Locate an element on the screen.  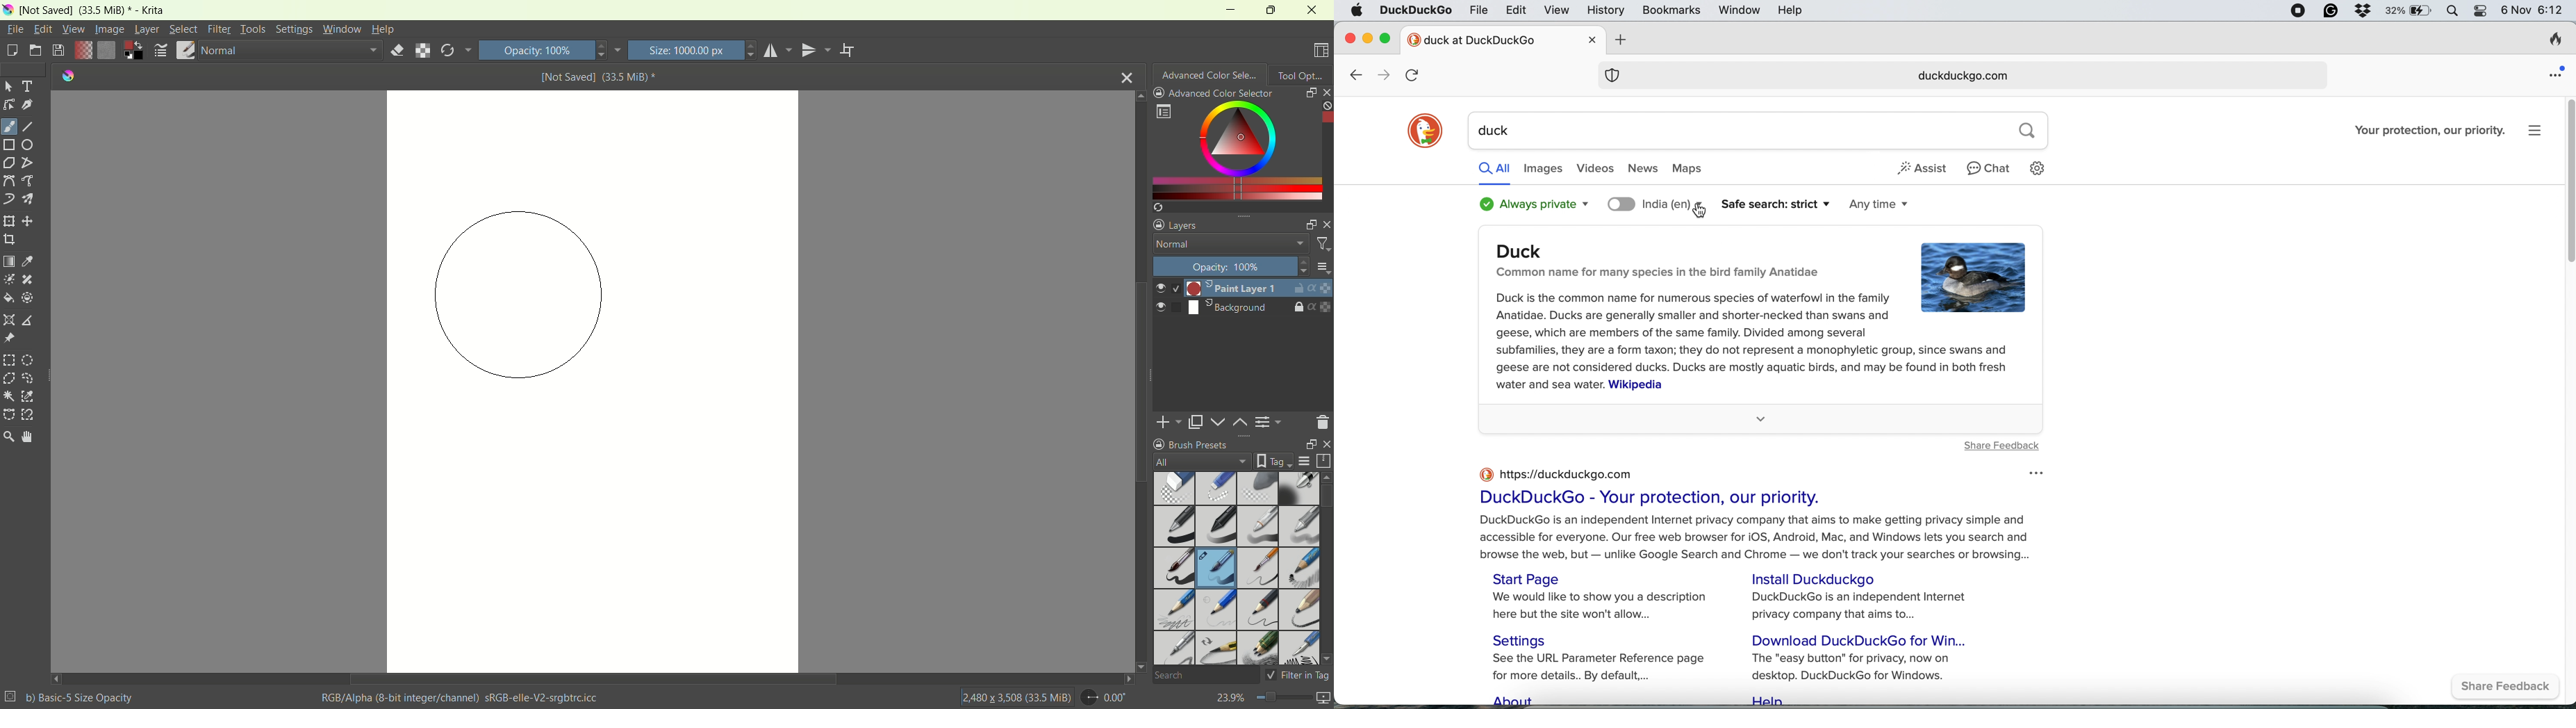
line is located at coordinates (28, 127).